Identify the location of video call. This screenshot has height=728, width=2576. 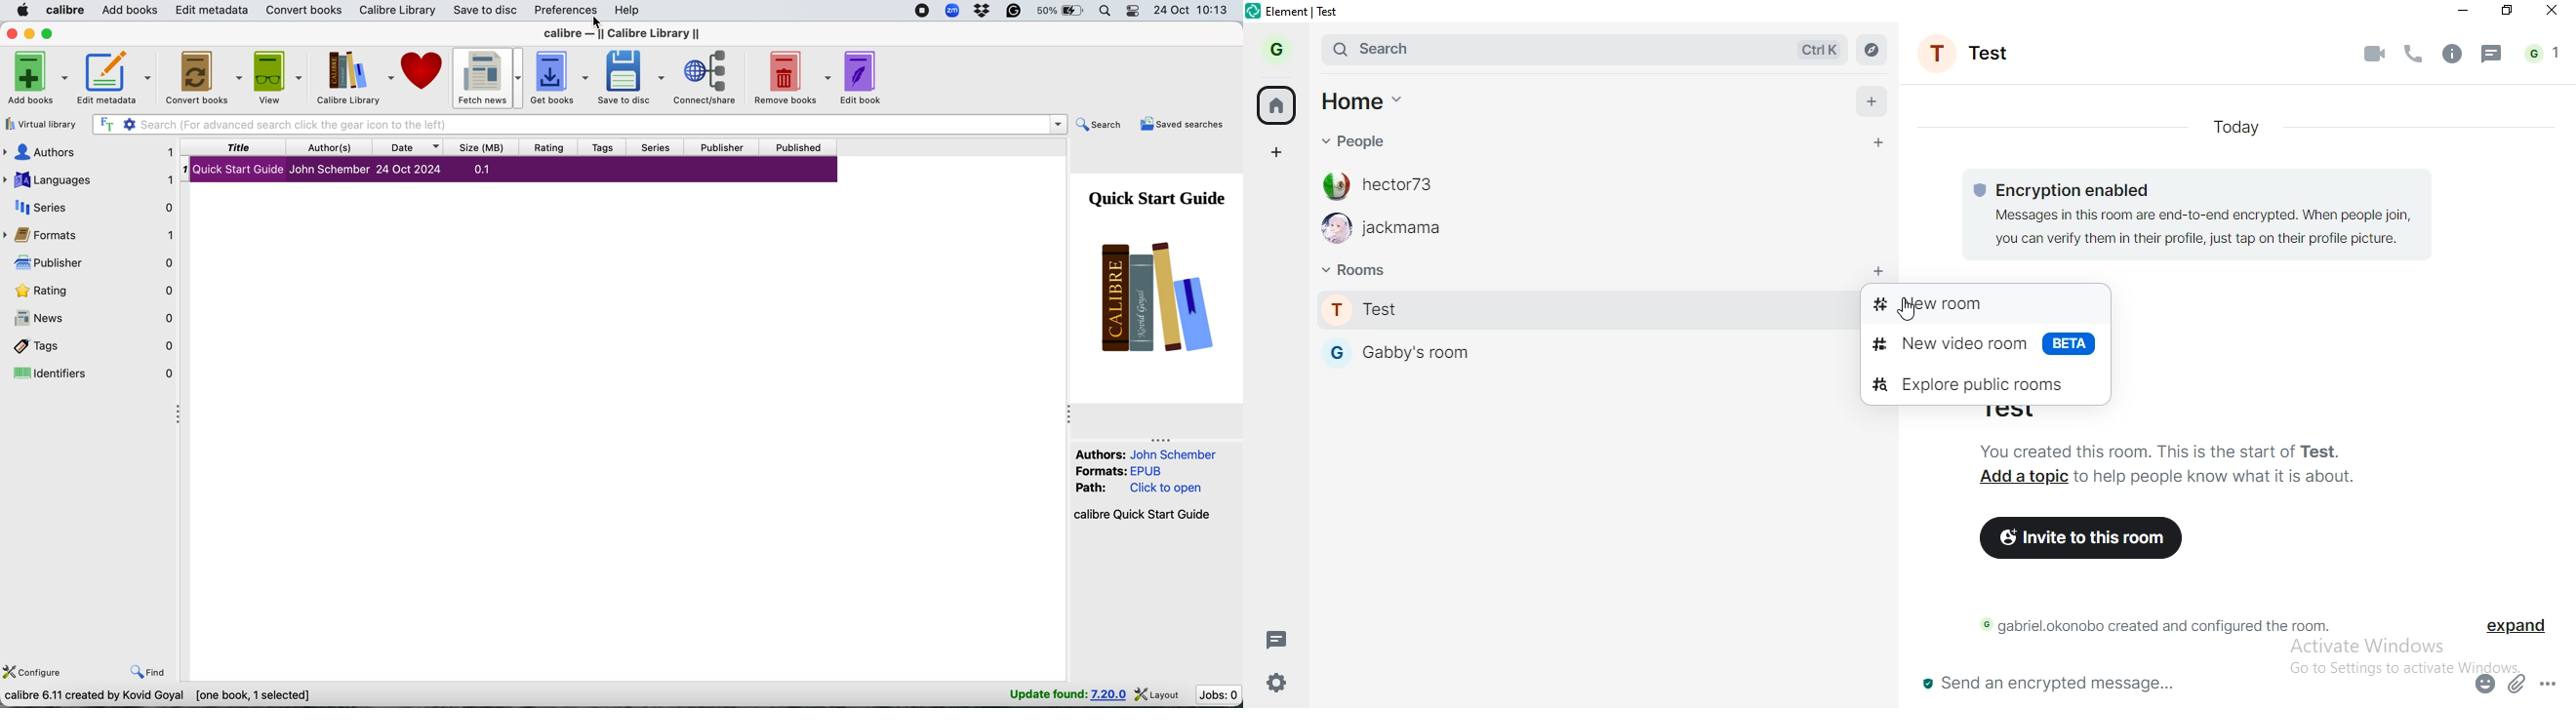
(2377, 55).